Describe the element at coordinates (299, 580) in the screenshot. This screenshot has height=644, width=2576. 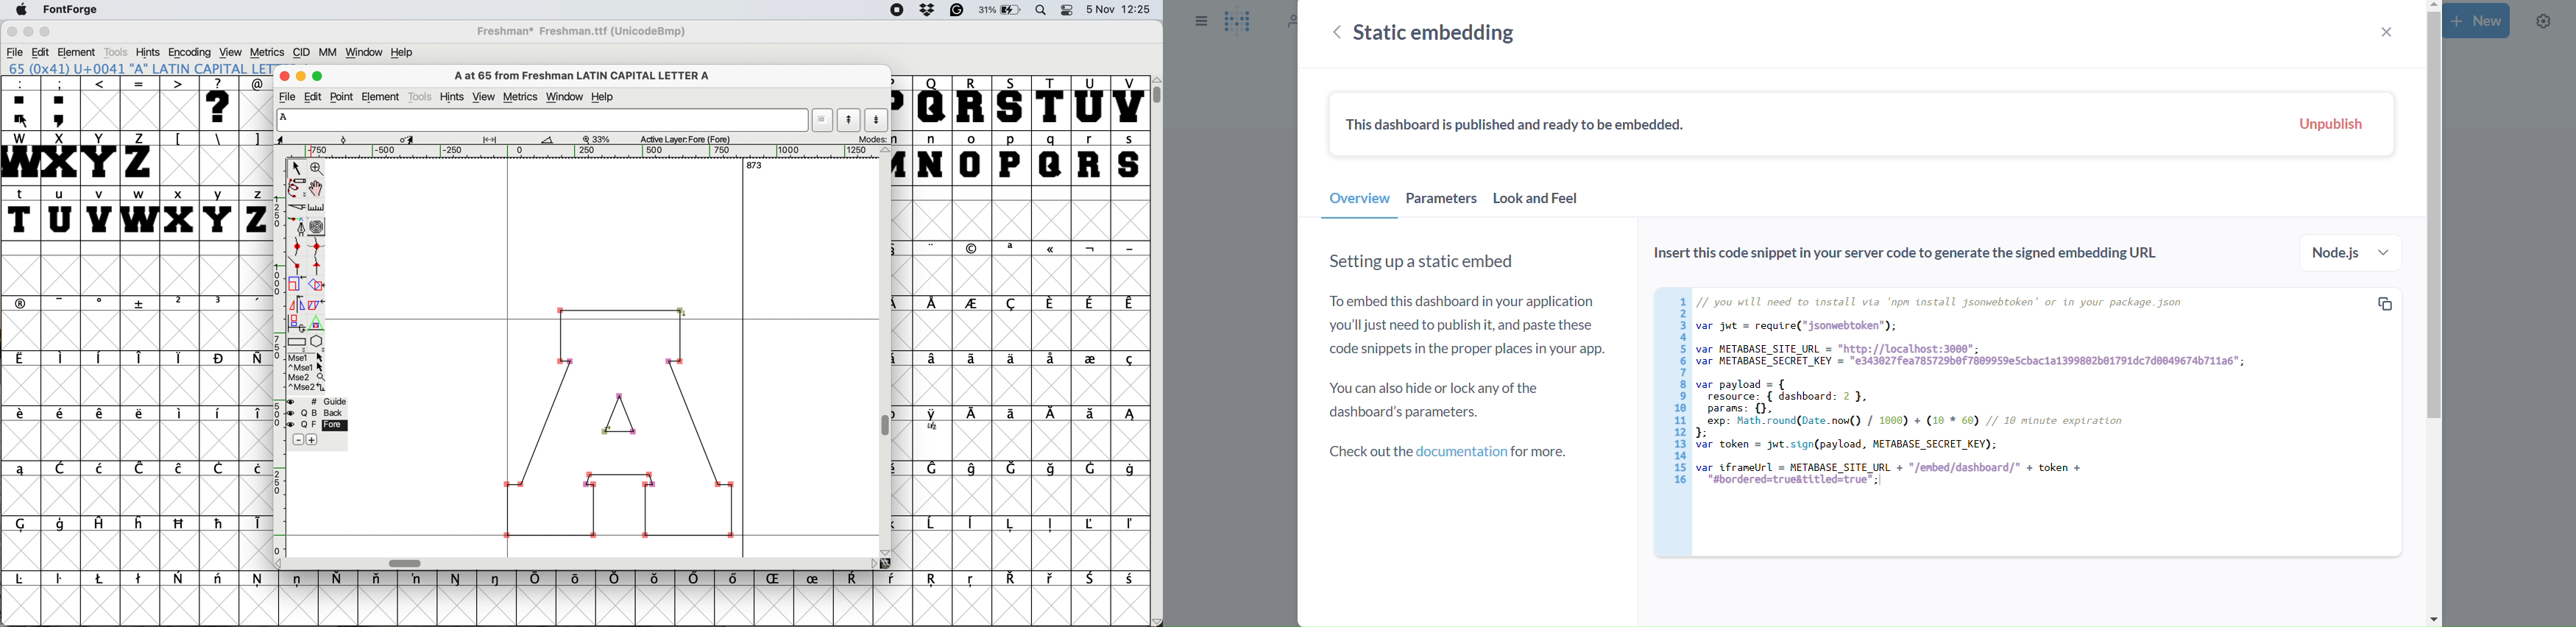
I see `symbol` at that location.